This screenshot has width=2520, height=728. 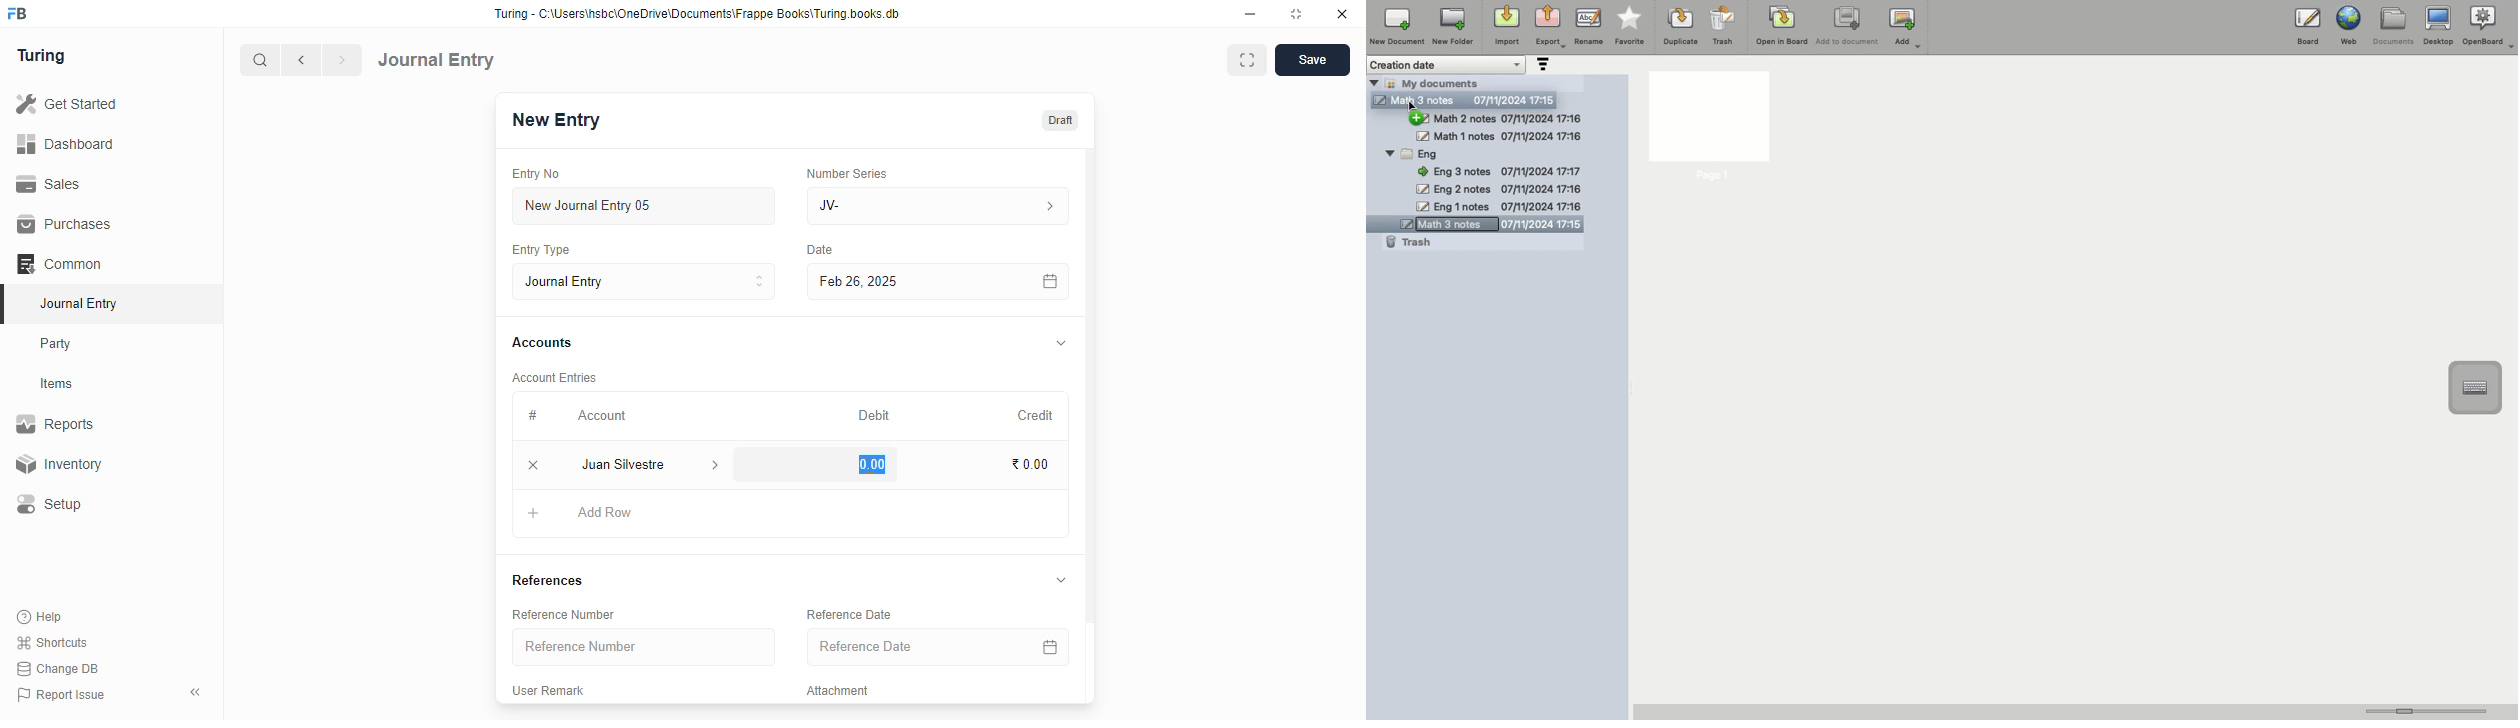 What do you see at coordinates (547, 580) in the screenshot?
I see `references` at bounding box center [547, 580].